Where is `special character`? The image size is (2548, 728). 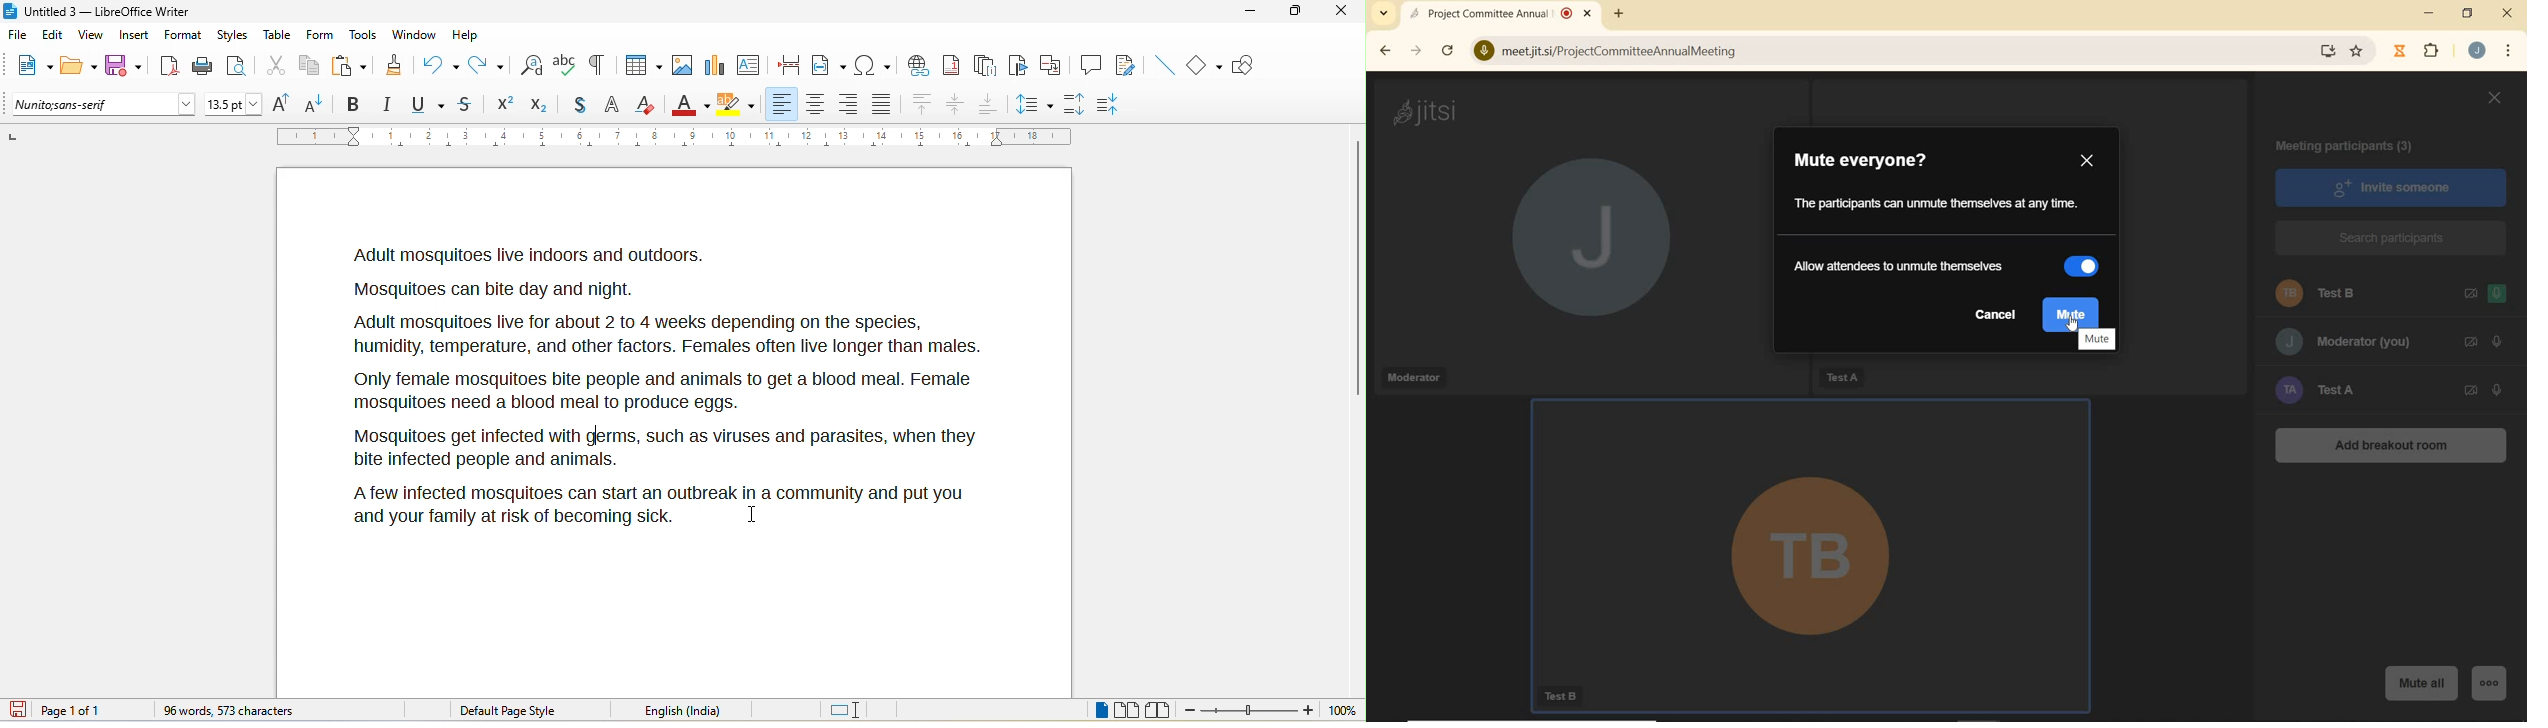
special character is located at coordinates (873, 65).